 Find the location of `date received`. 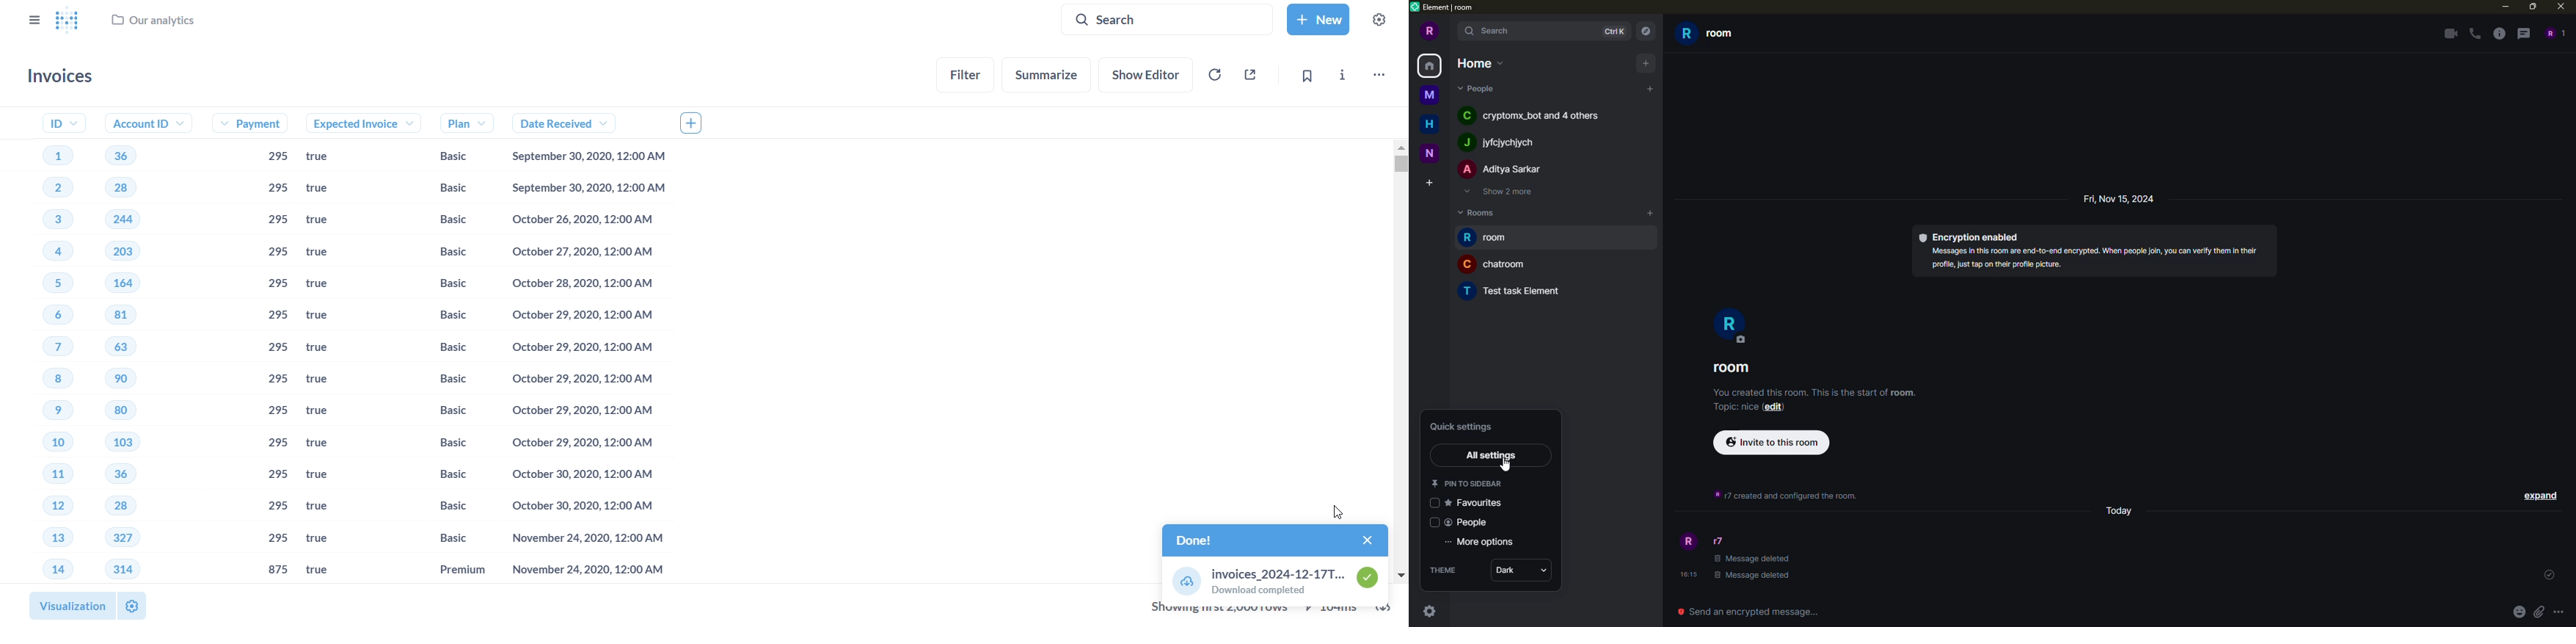

date received is located at coordinates (555, 123).